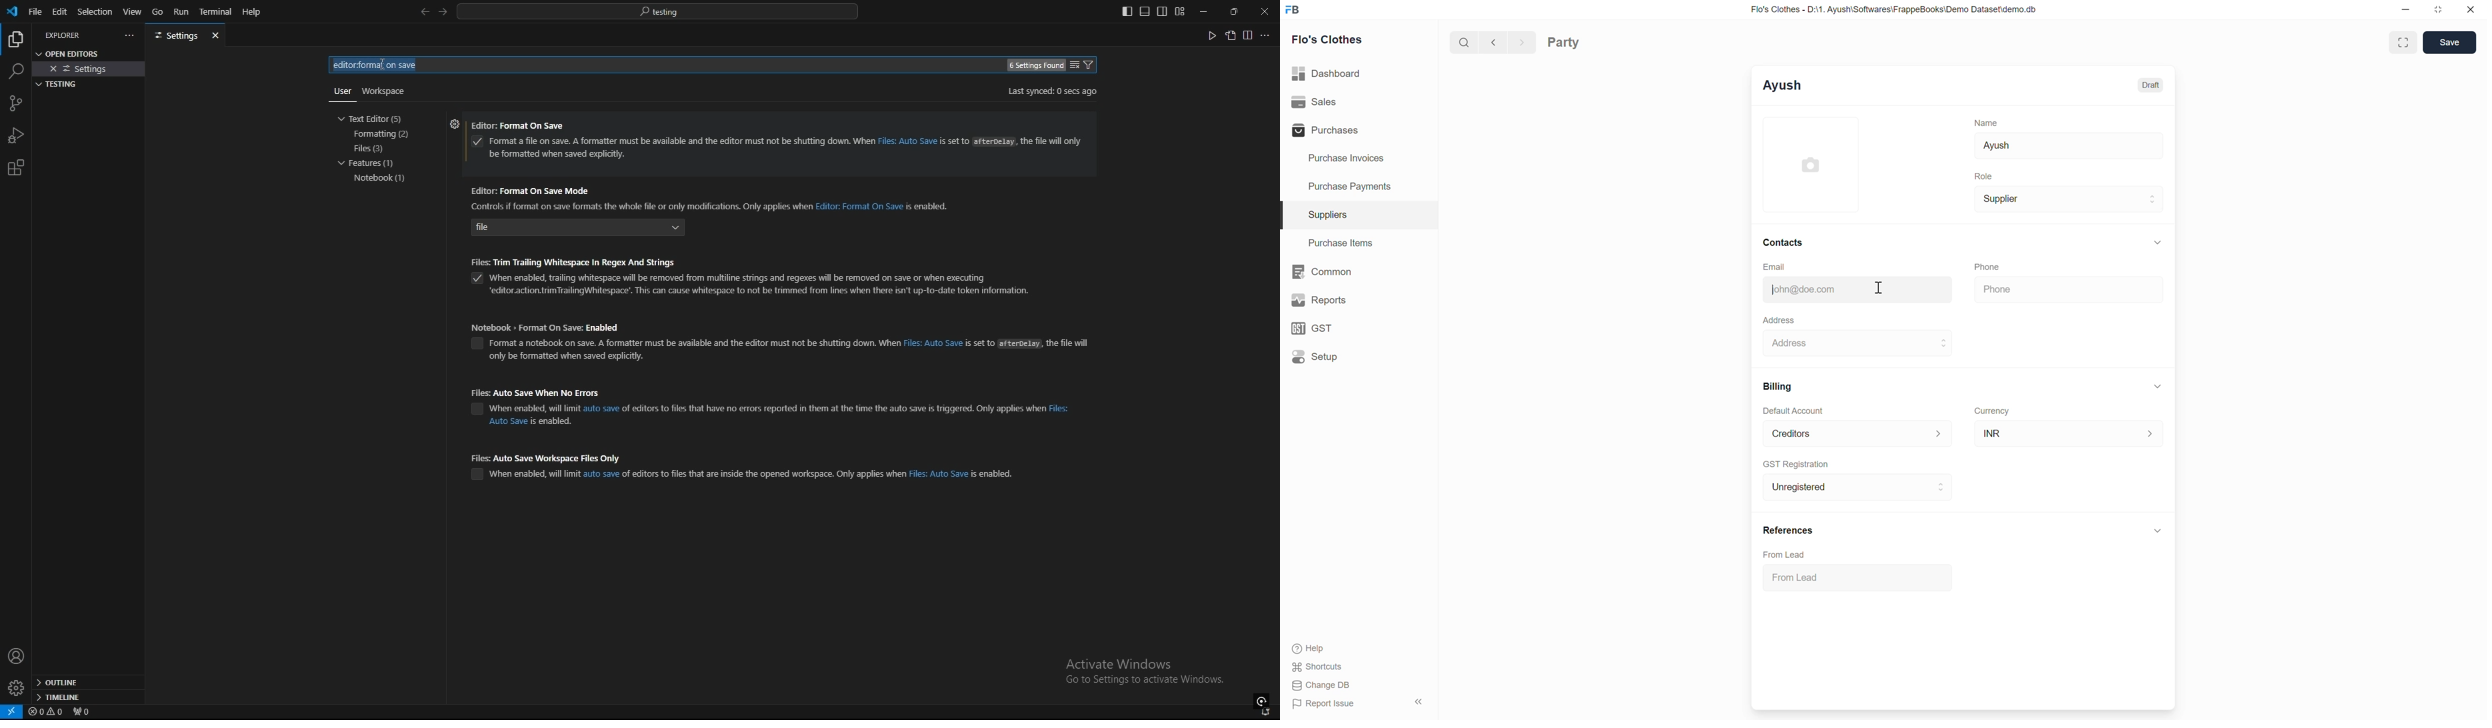  Describe the element at coordinates (1358, 130) in the screenshot. I see `Purchases` at that location.